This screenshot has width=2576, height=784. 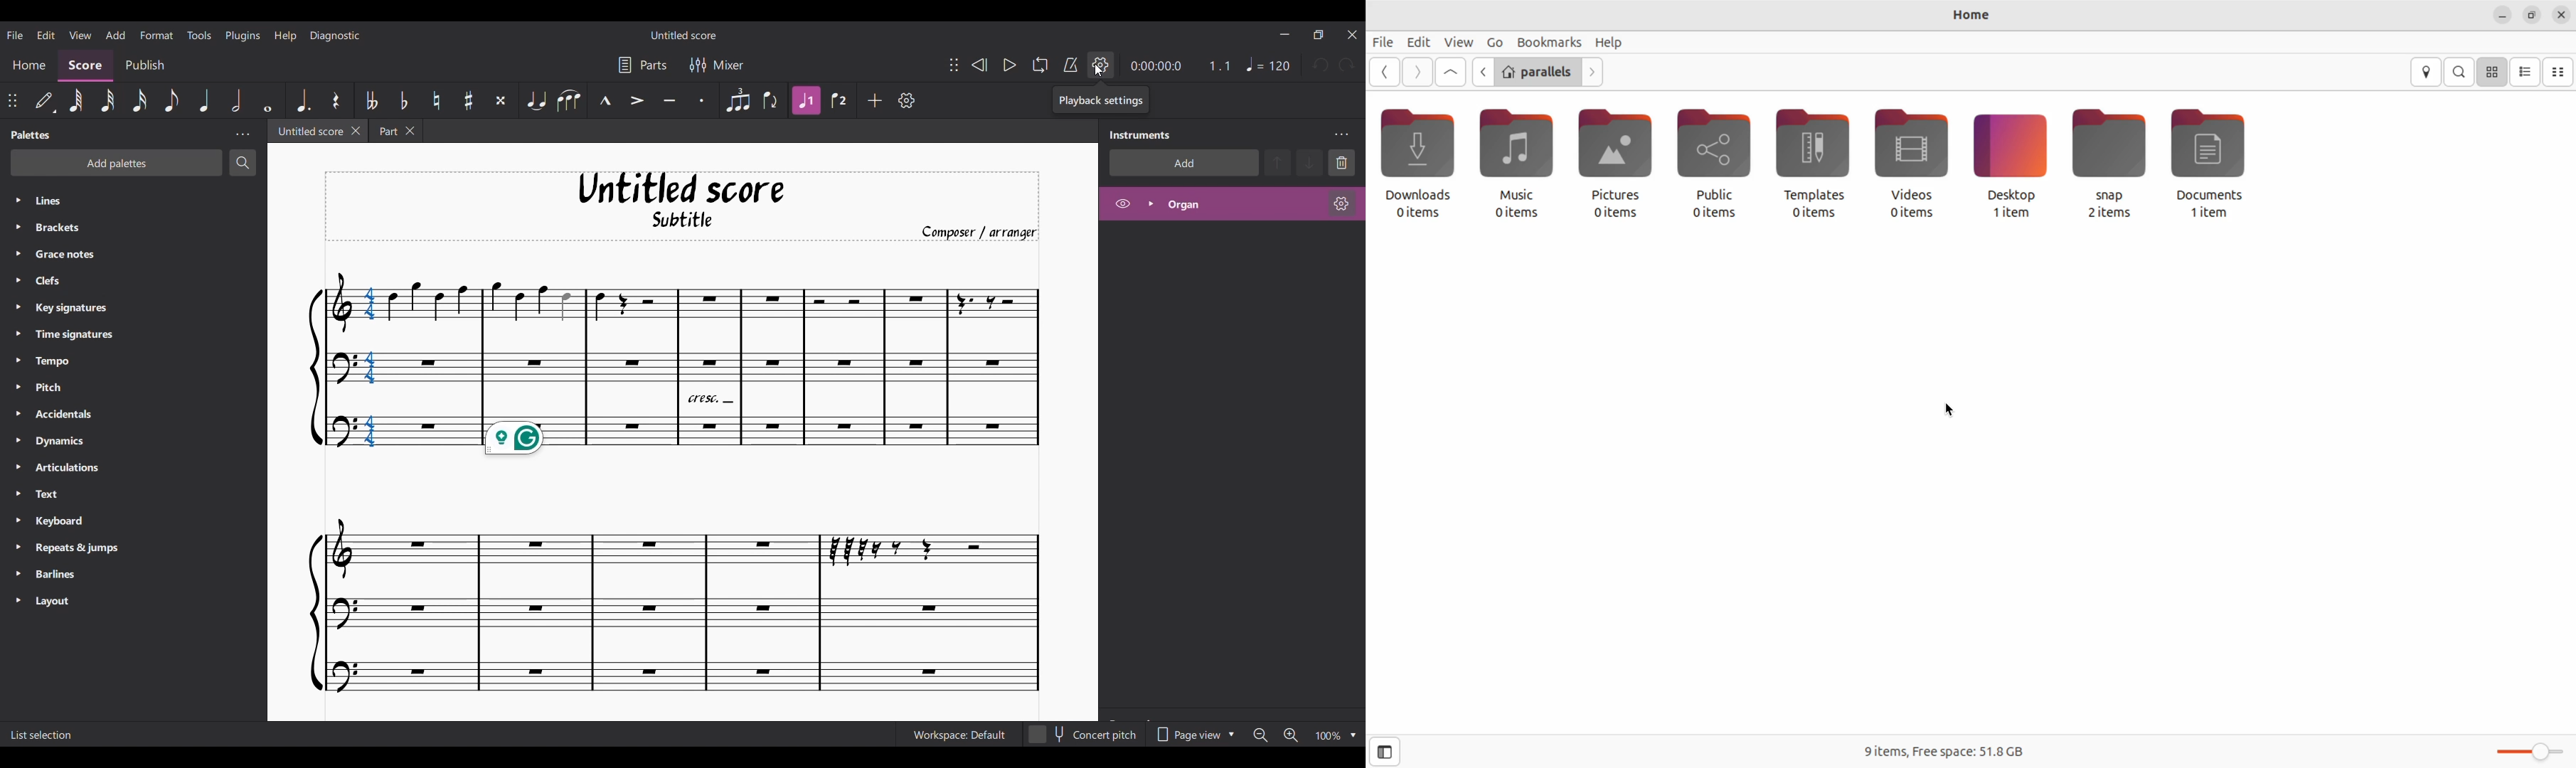 What do you see at coordinates (1082, 735) in the screenshot?
I see `Toggle for Concert pitch ` at bounding box center [1082, 735].